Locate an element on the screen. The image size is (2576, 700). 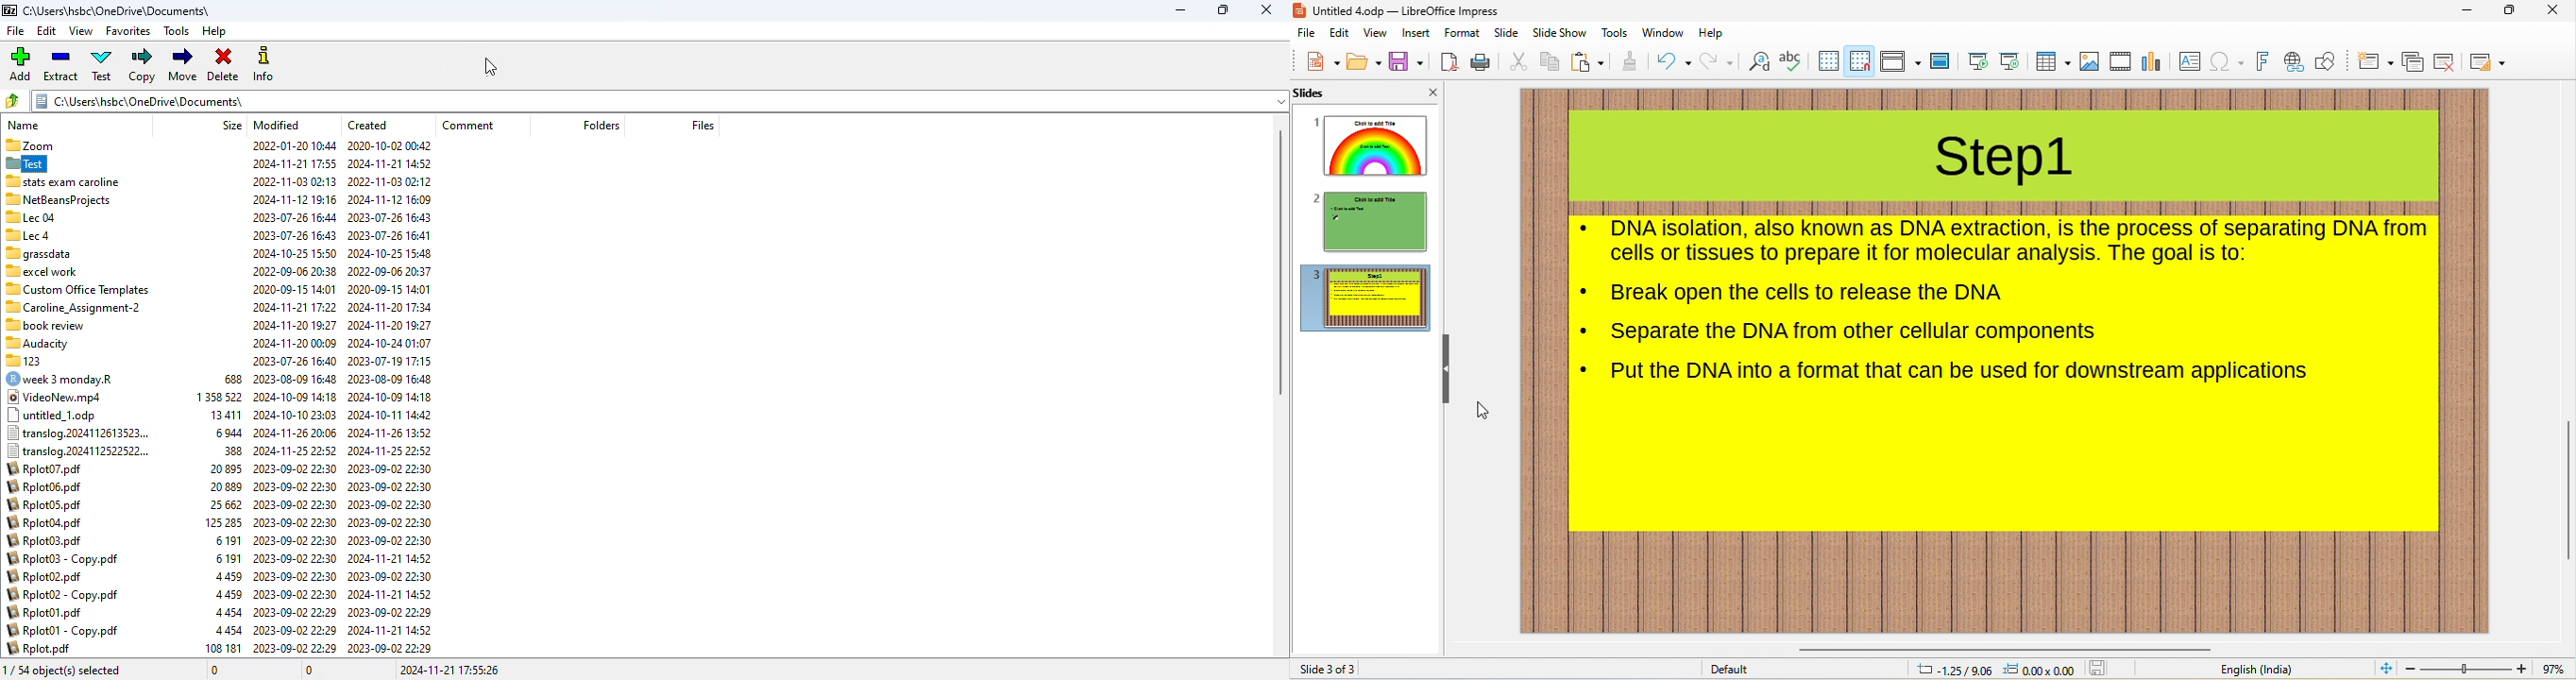
97% is located at coordinates (2554, 669).